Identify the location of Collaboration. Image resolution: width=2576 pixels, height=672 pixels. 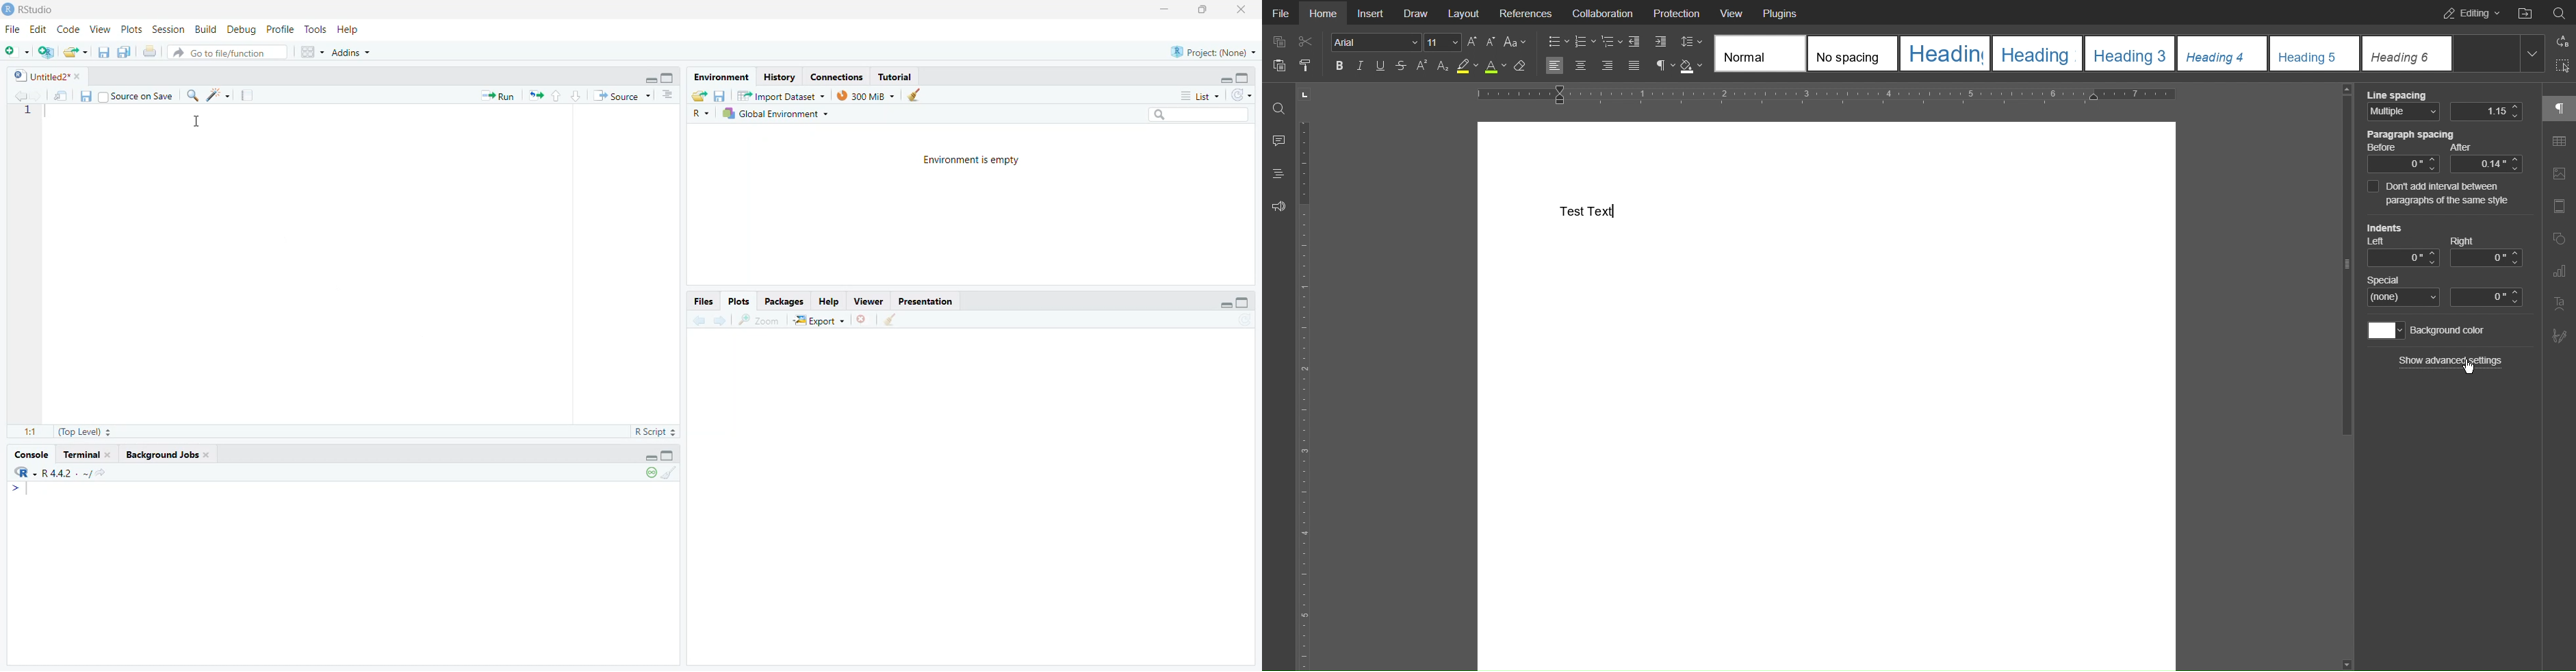
(1599, 12).